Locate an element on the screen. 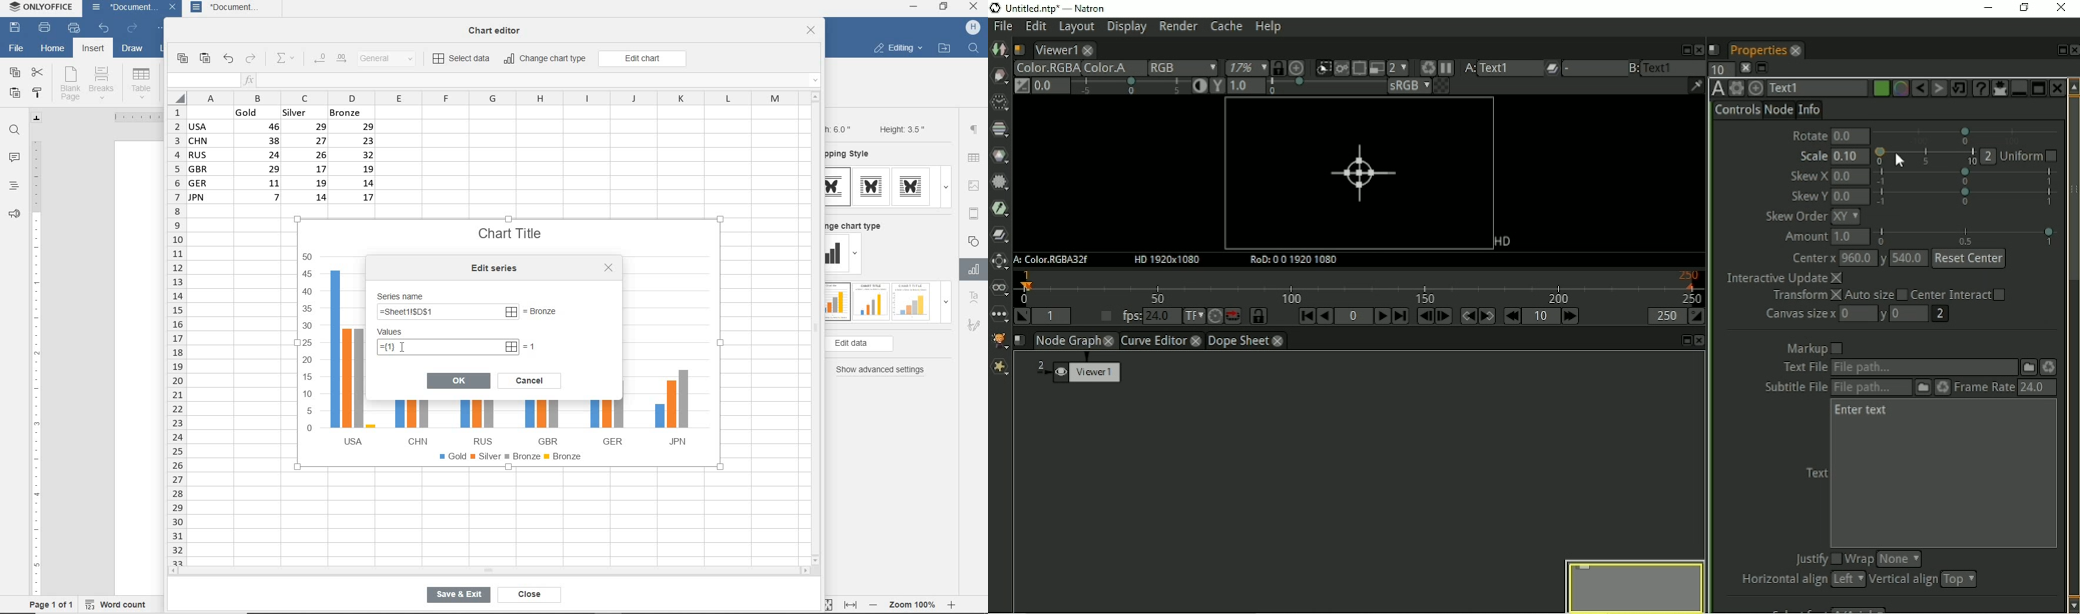 This screenshot has width=2100, height=616. cursor is located at coordinates (401, 346).